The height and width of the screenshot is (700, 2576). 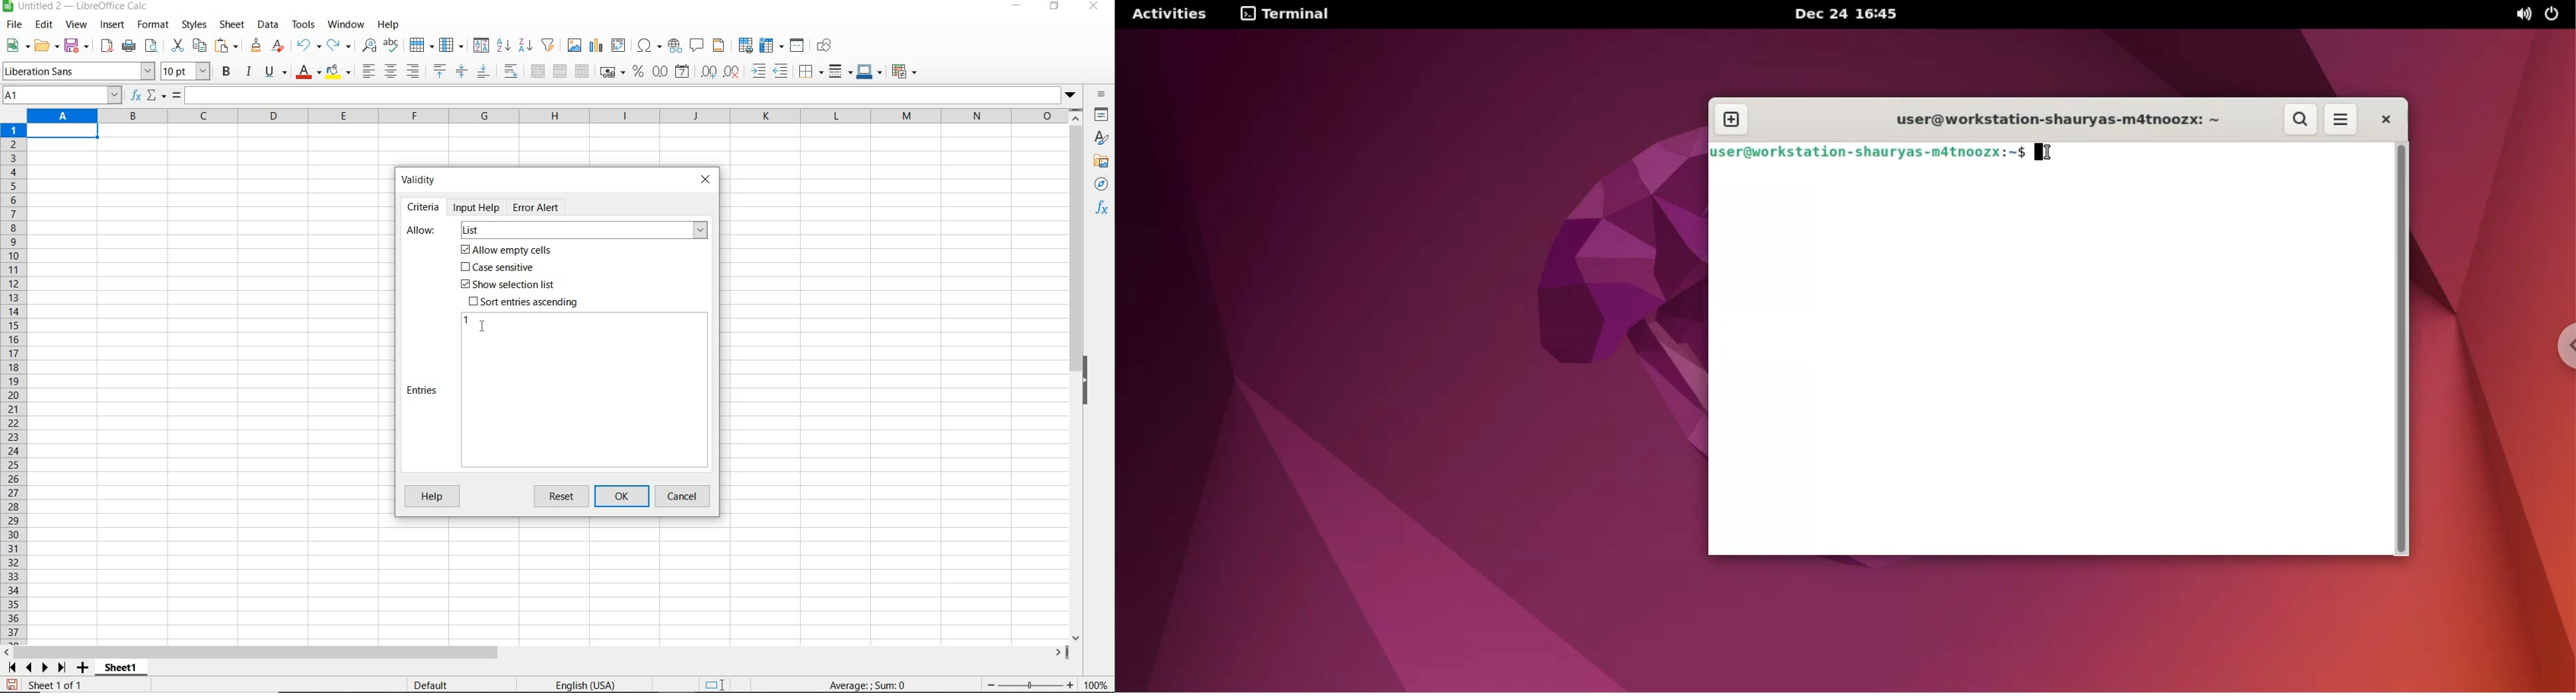 I want to click on redo, so click(x=338, y=46).